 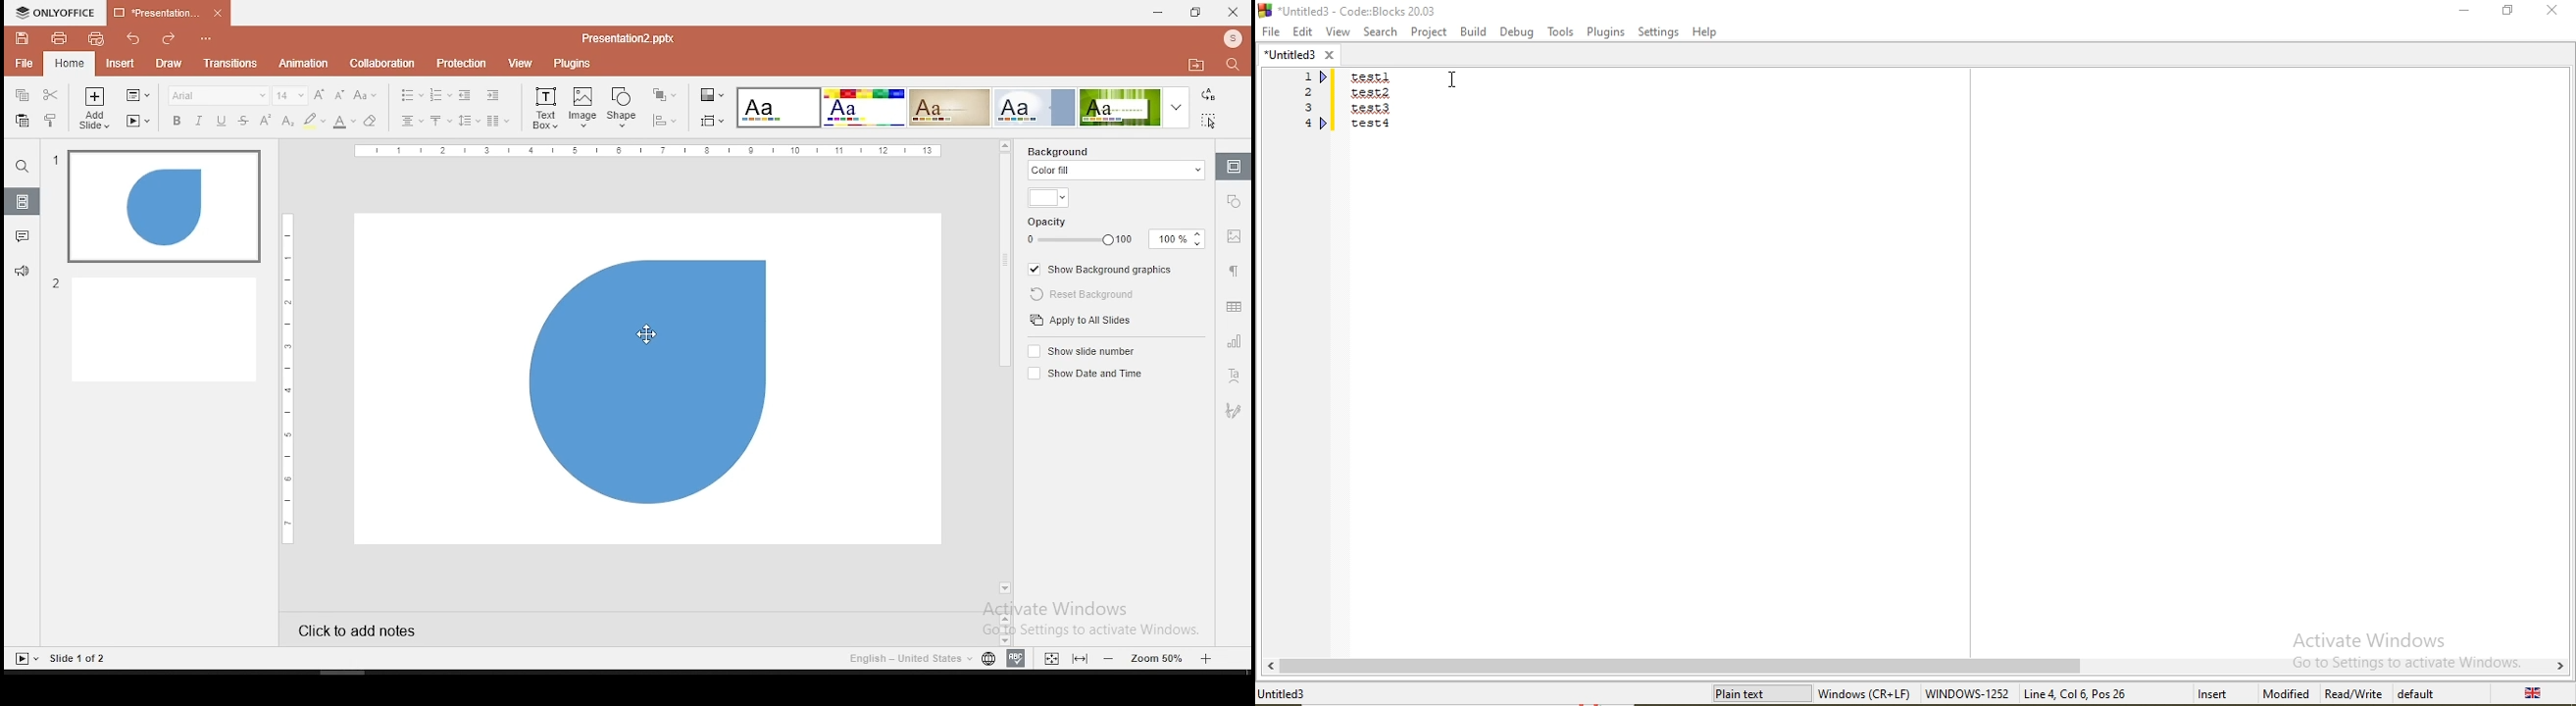 What do you see at coordinates (24, 63) in the screenshot?
I see `file` at bounding box center [24, 63].